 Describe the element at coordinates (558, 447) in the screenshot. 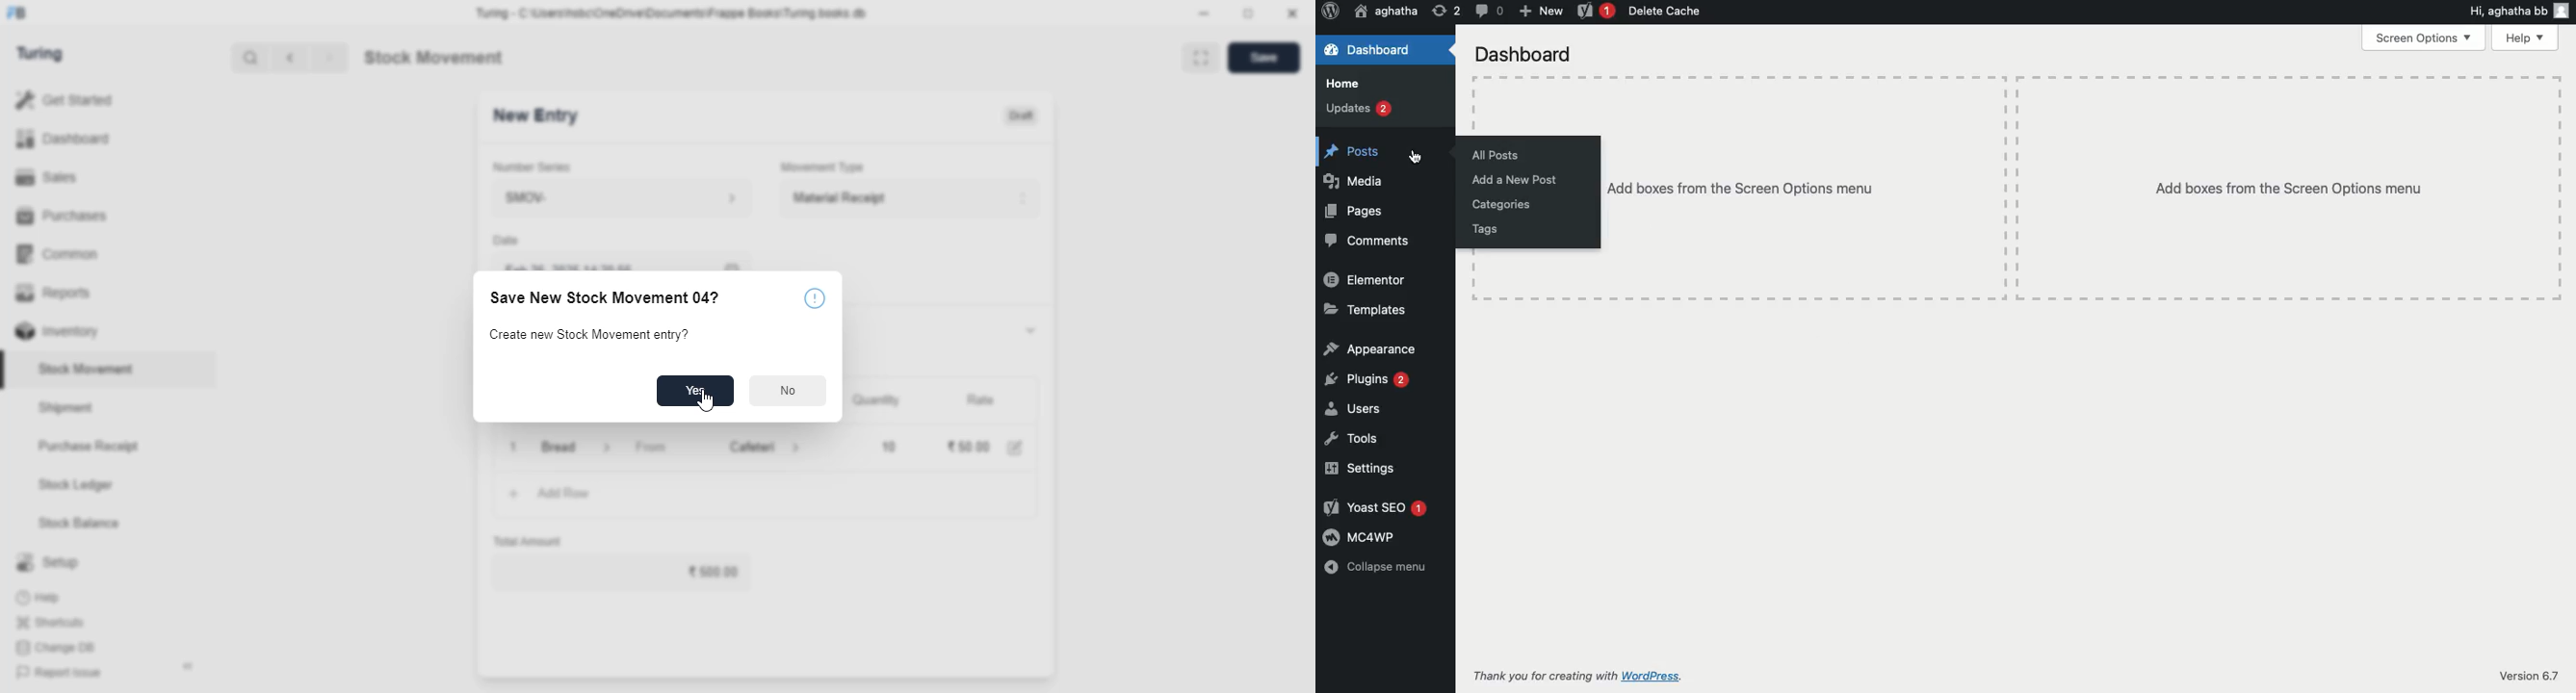

I see `bread` at that location.